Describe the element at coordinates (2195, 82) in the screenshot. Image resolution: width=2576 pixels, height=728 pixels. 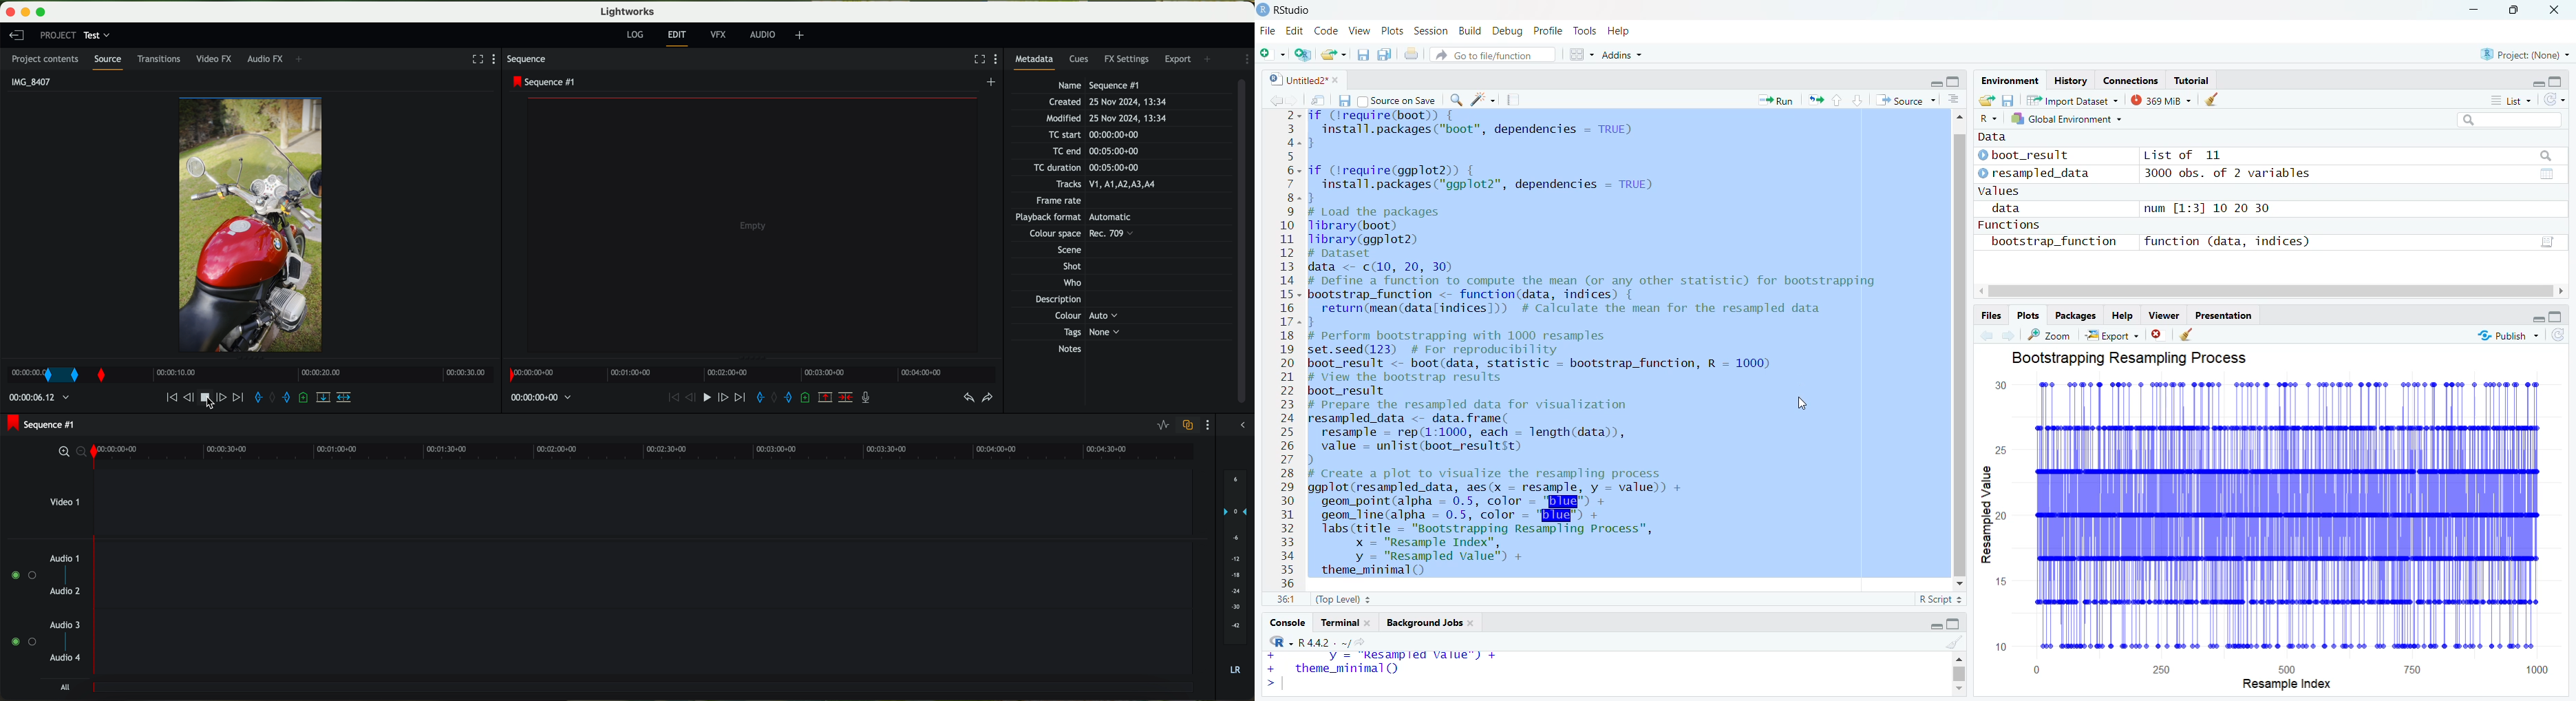
I see `Tutorial` at that location.